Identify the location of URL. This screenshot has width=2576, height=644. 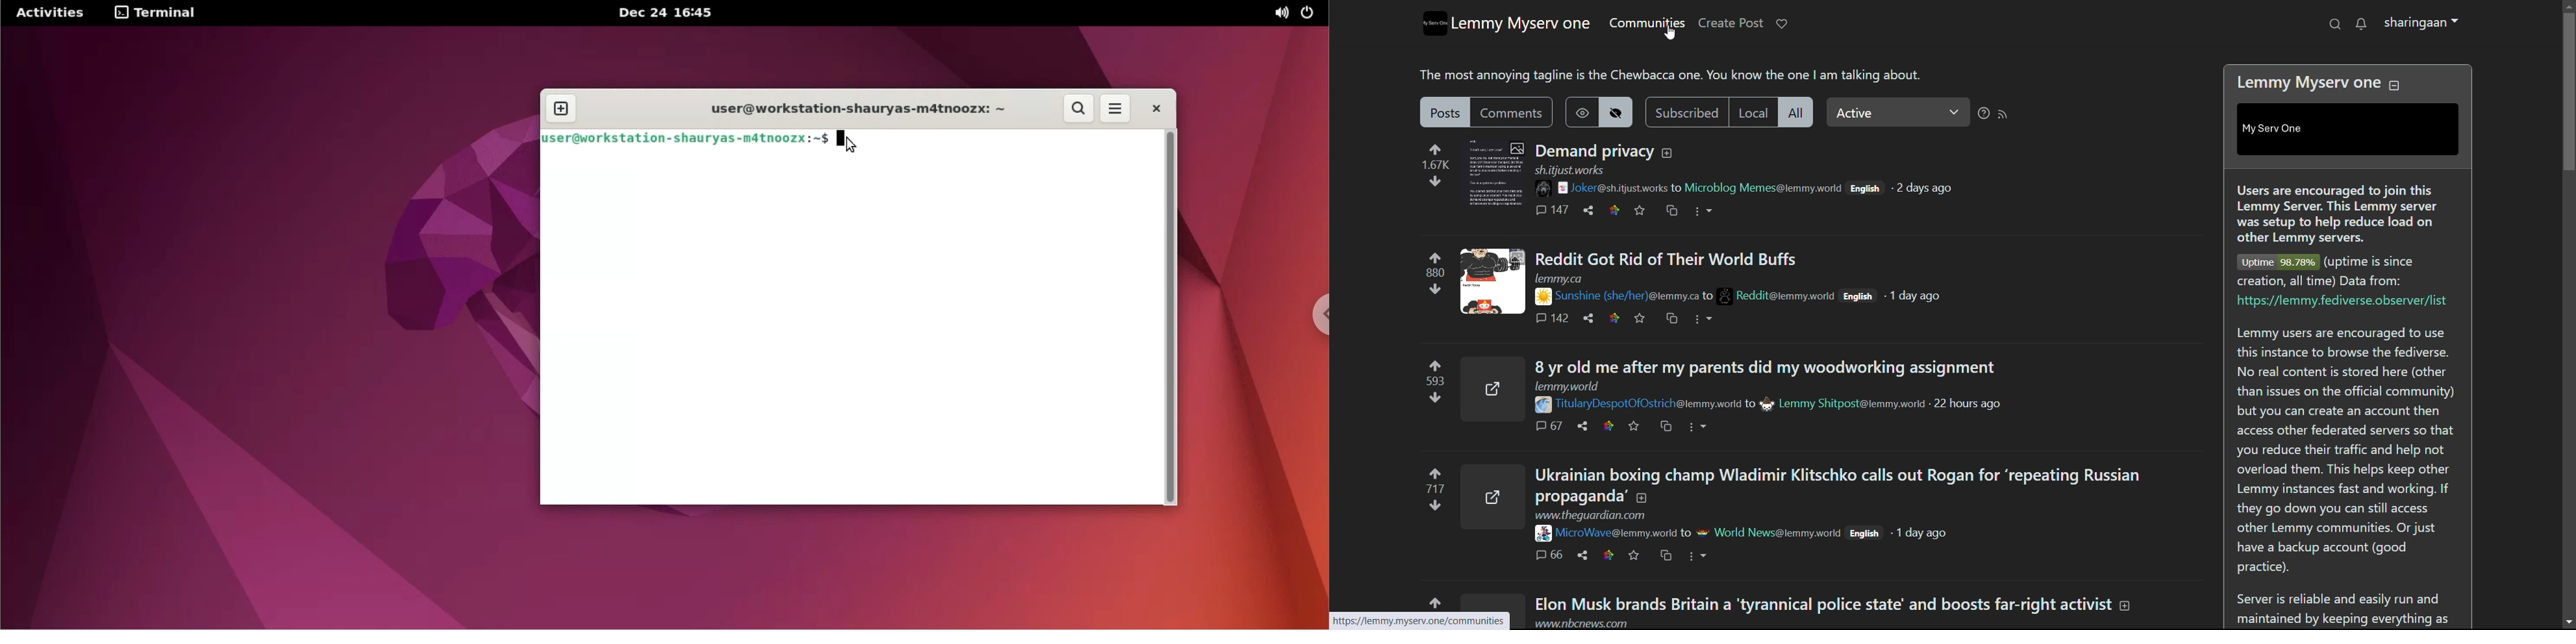
(1559, 277).